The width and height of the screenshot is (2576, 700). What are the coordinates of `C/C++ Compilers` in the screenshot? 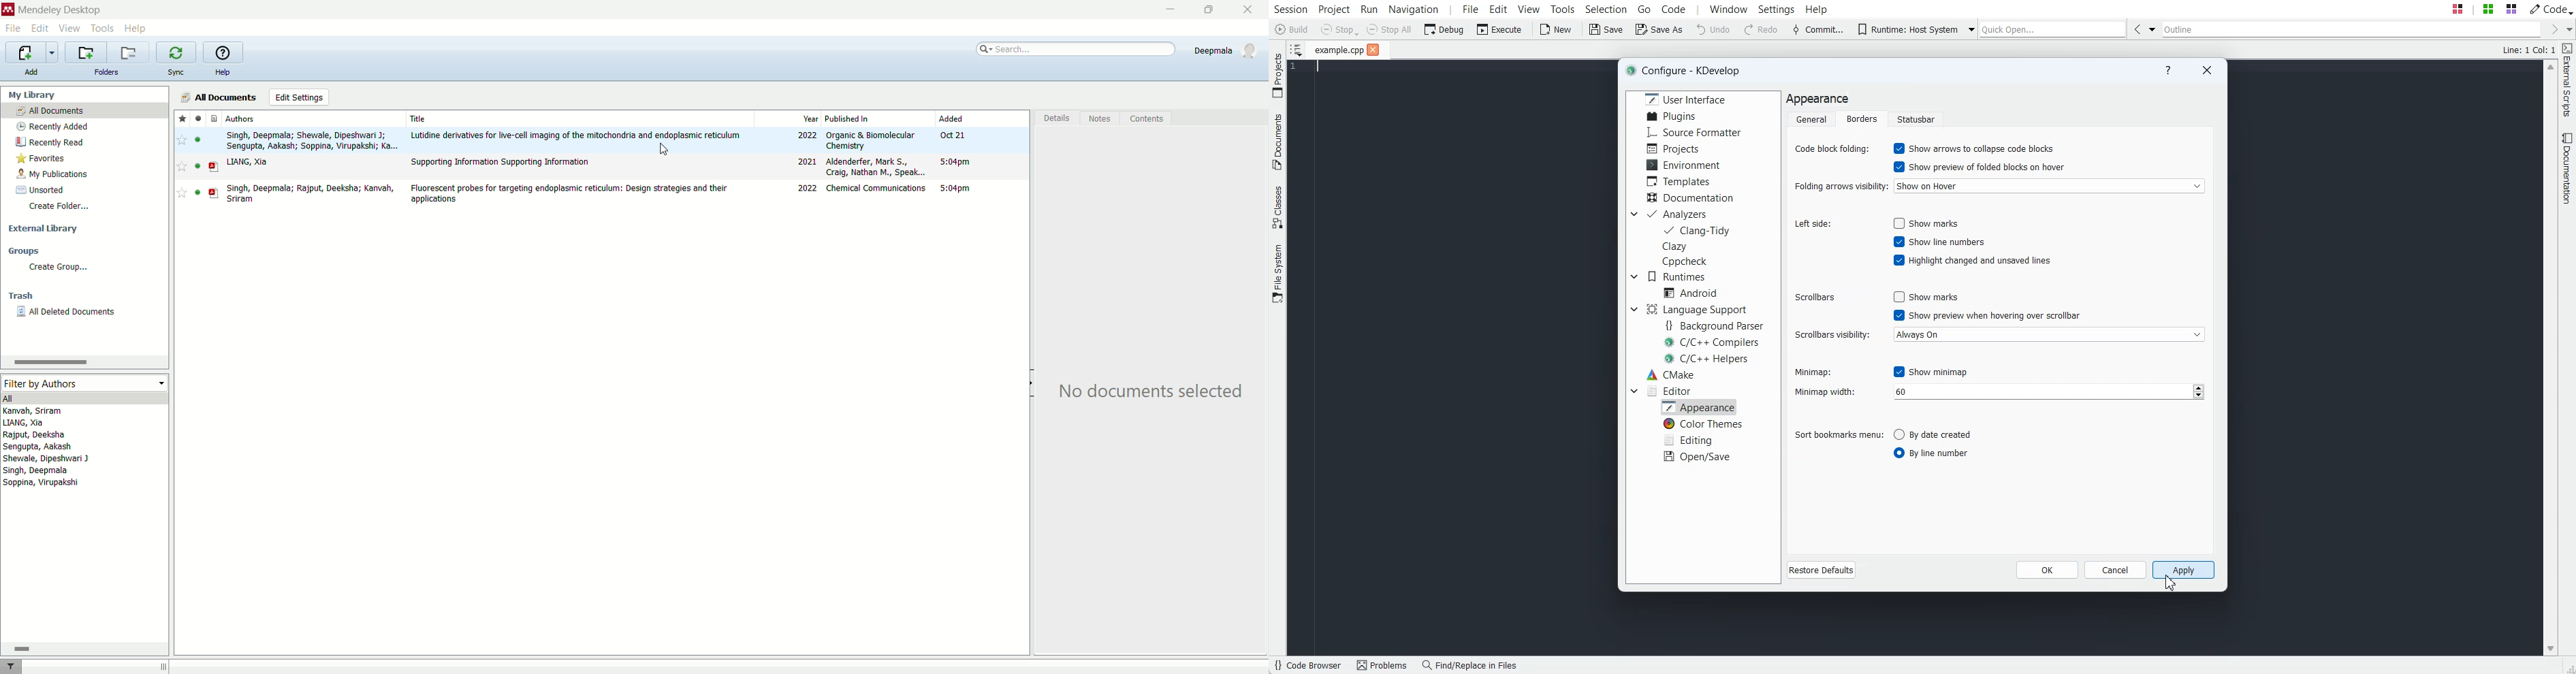 It's located at (1713, 342).